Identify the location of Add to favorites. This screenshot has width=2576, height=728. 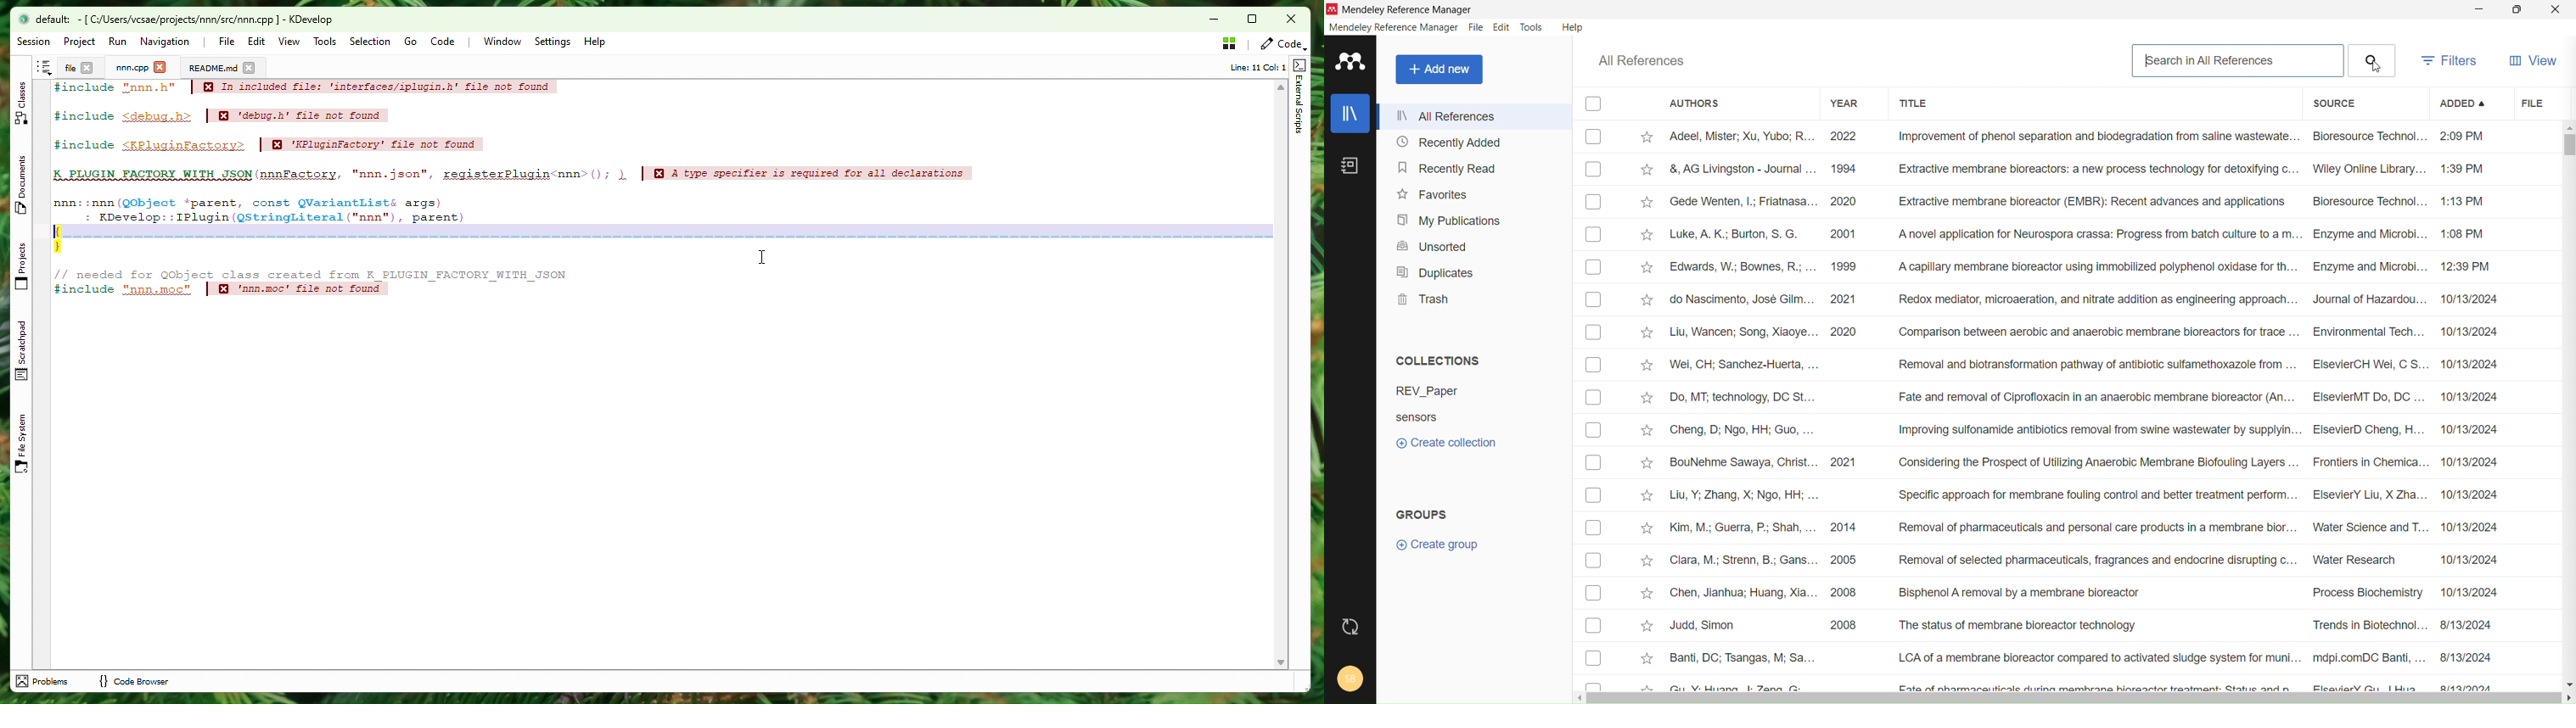
(1648, 462).